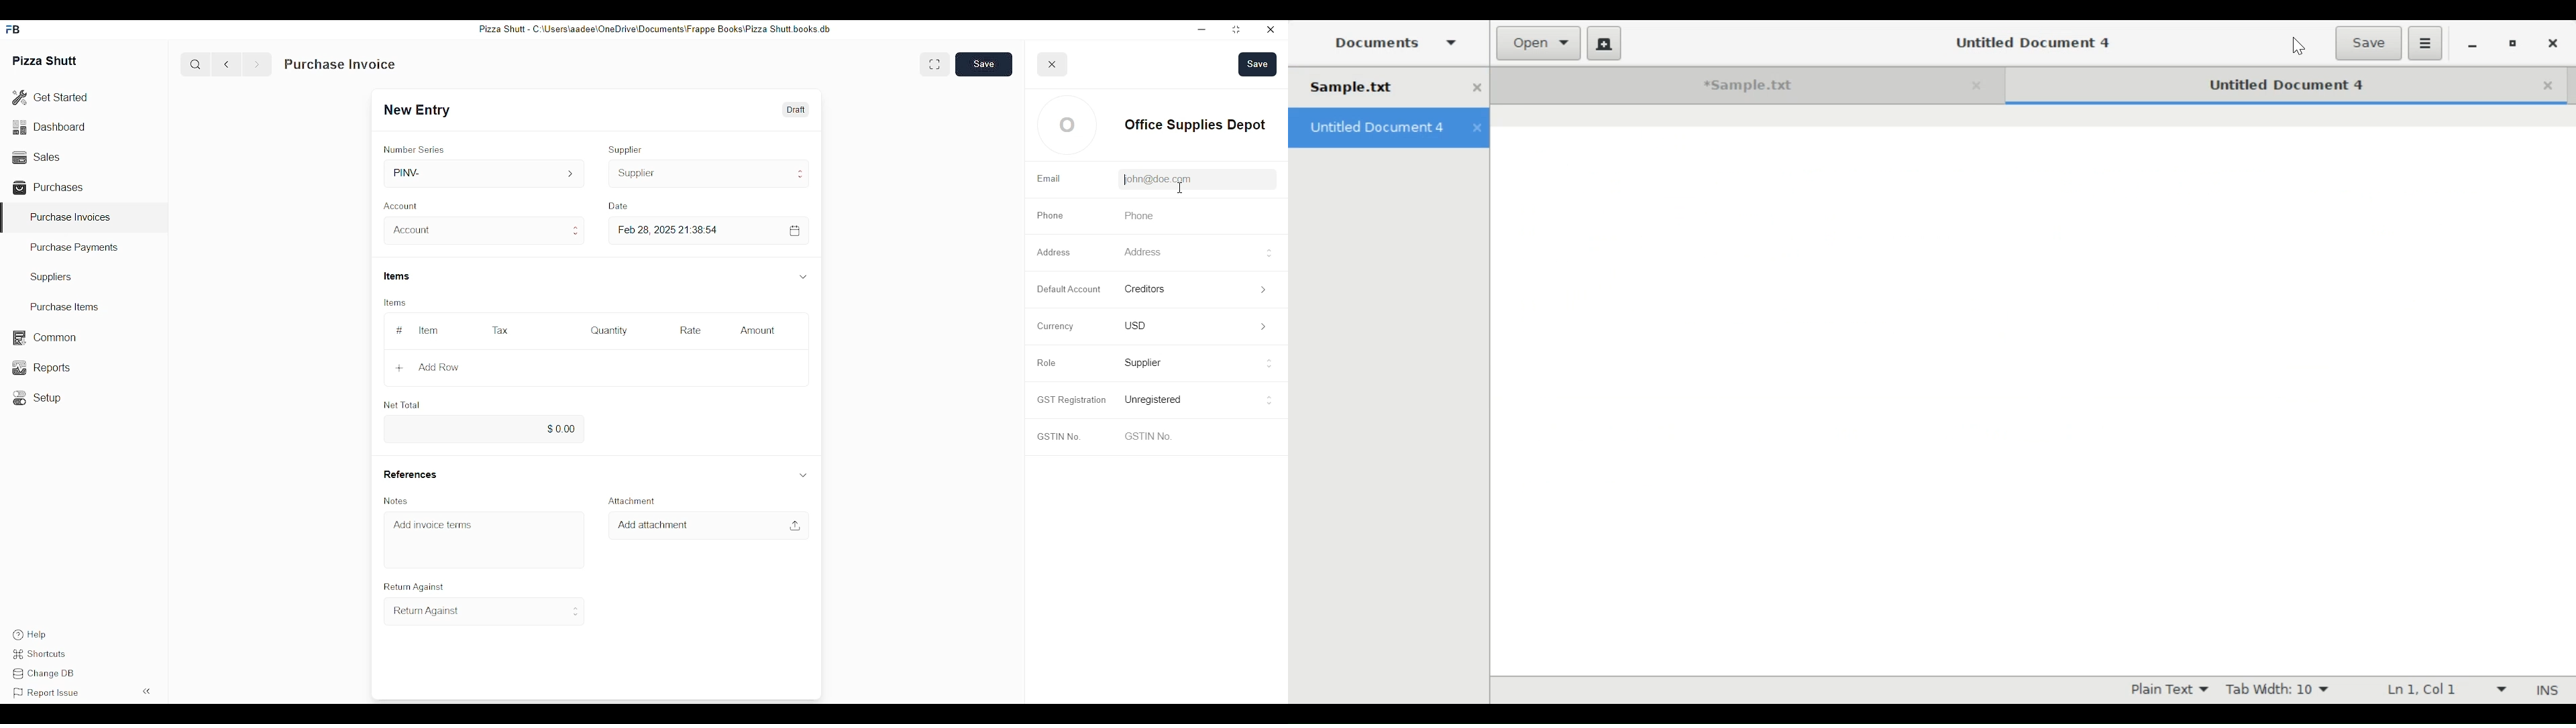 Image resolution: width=2576 pixels, height=728 pixels. I want to click on upload, so click(794, 526).